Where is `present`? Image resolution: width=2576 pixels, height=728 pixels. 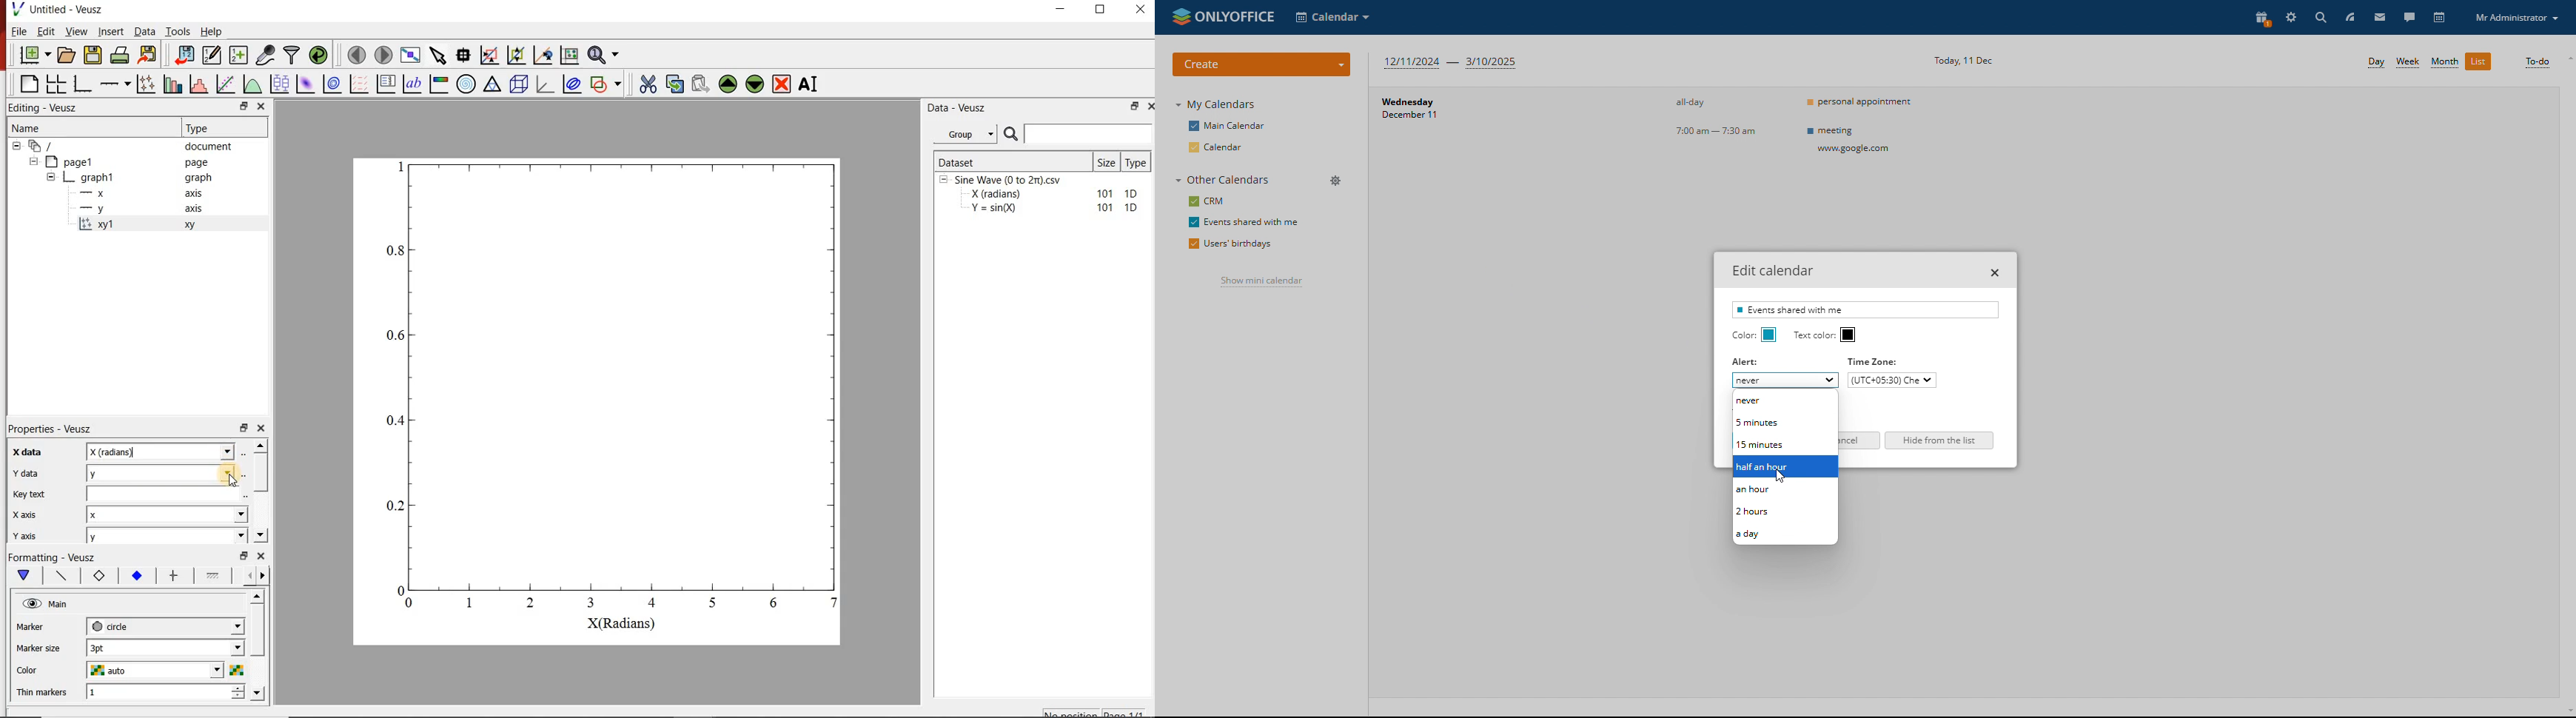
present is located at coordinates (2260, 16).